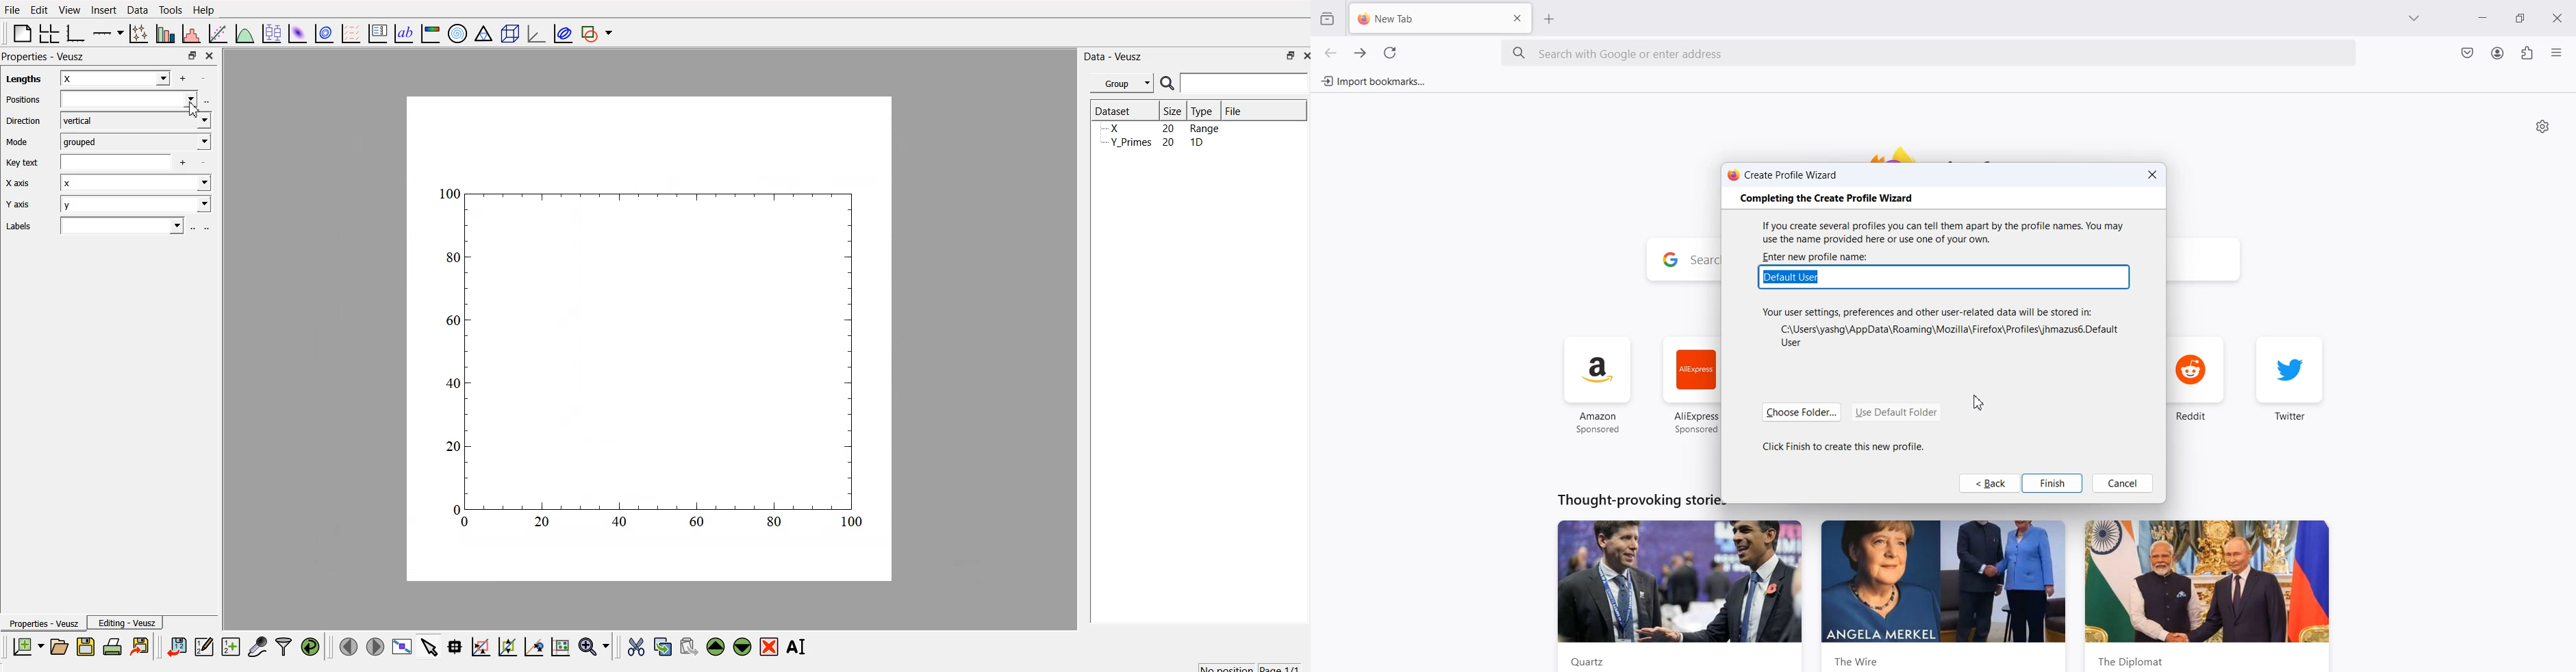 The height and width of the screenshot is (672, 2576). Describe the element at coordinates (164, 35) in the screenshot. I see `plot bar chart` at that location.